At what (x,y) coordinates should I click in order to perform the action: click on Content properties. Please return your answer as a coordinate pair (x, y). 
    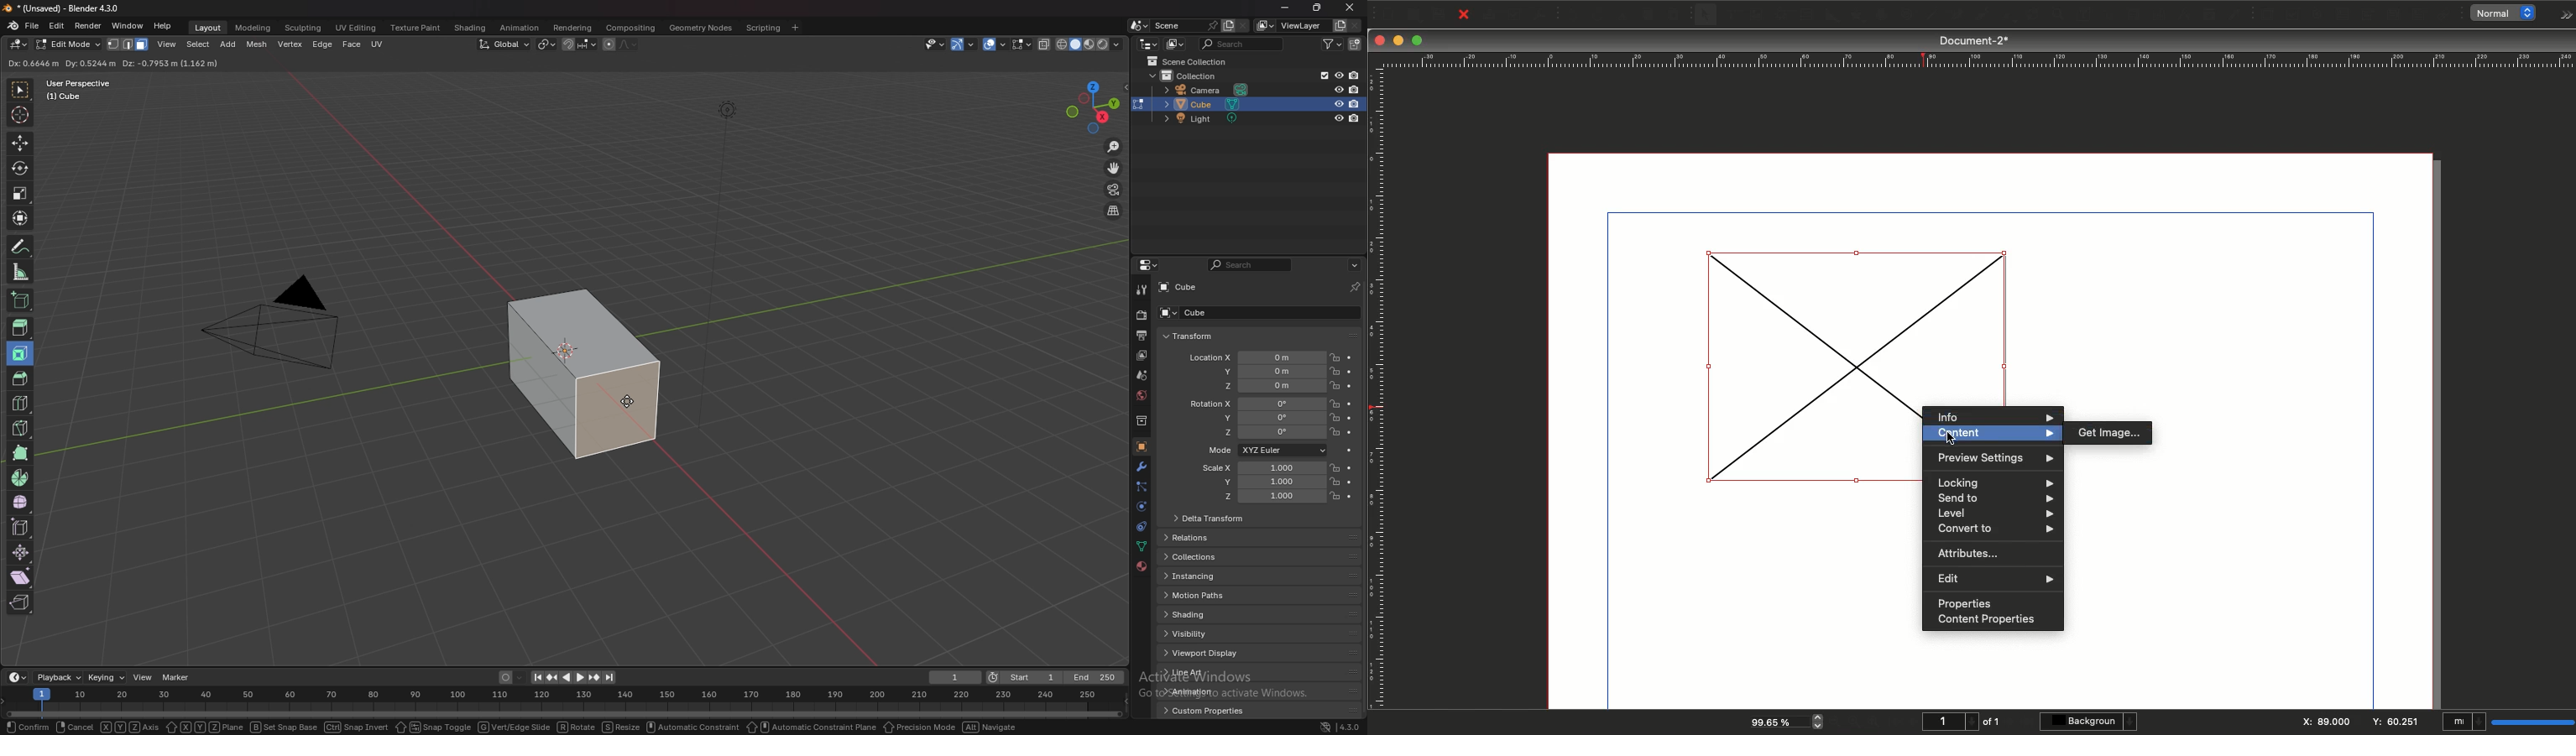
    Looking at the image, I should click on (1985, 621).